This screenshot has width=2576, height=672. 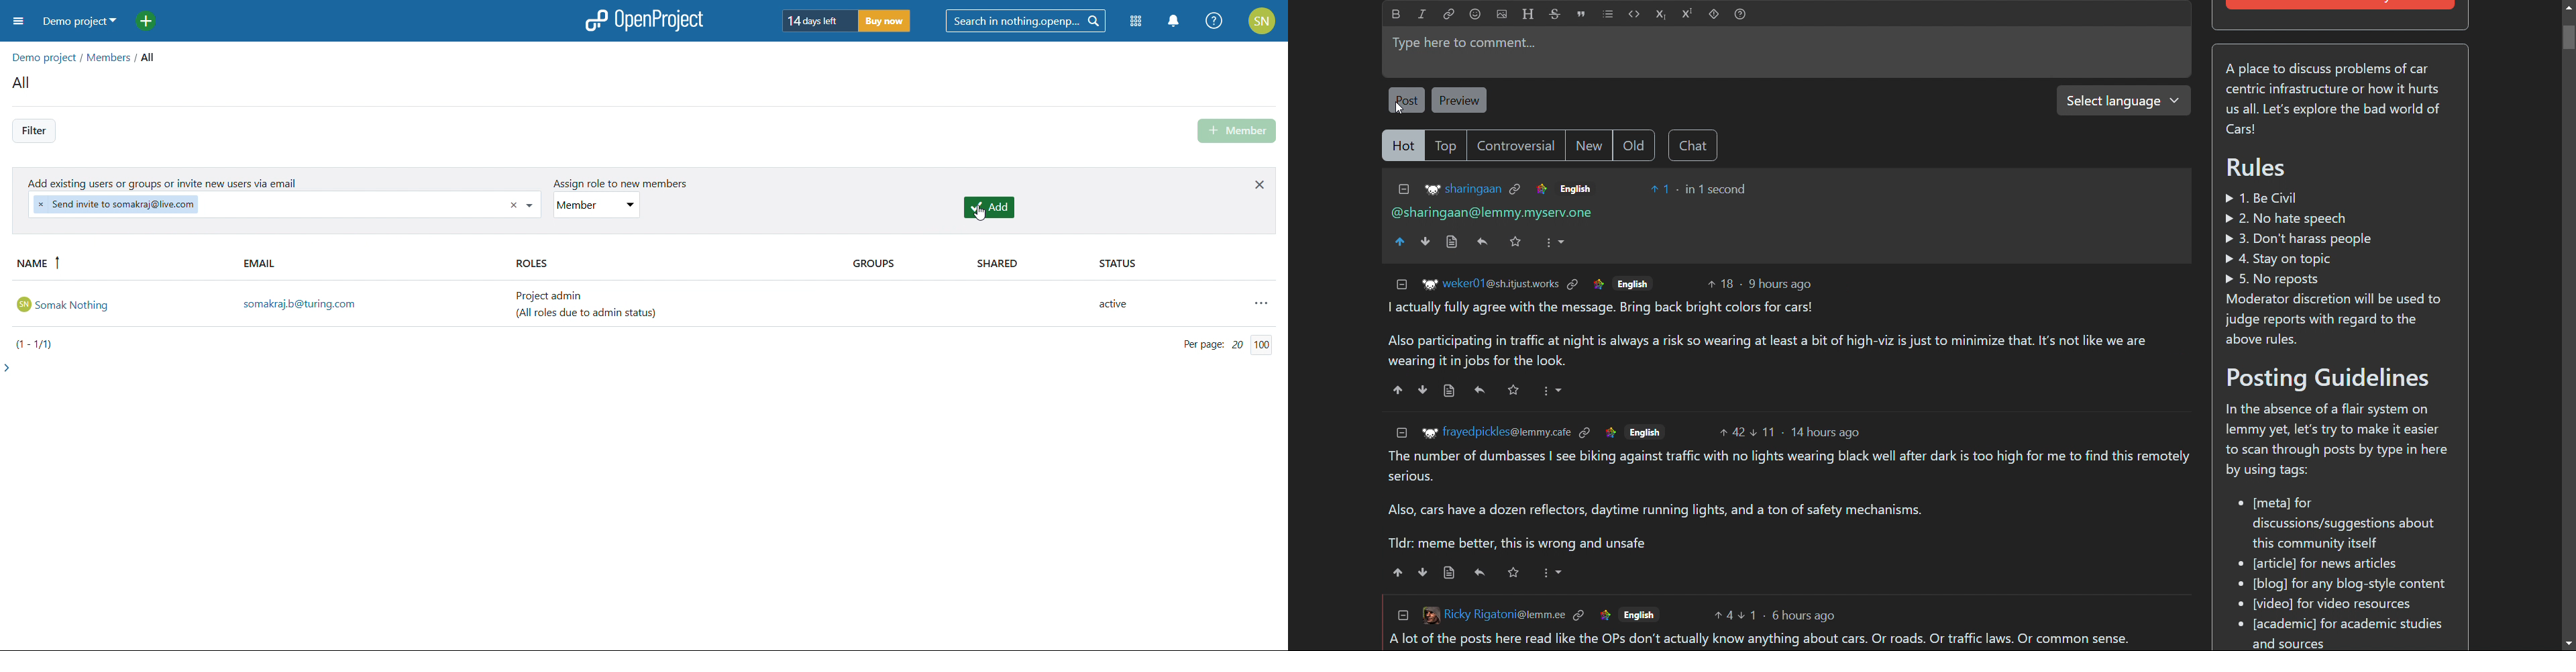 I want to click on remove email id, so click(x=514, y=206).